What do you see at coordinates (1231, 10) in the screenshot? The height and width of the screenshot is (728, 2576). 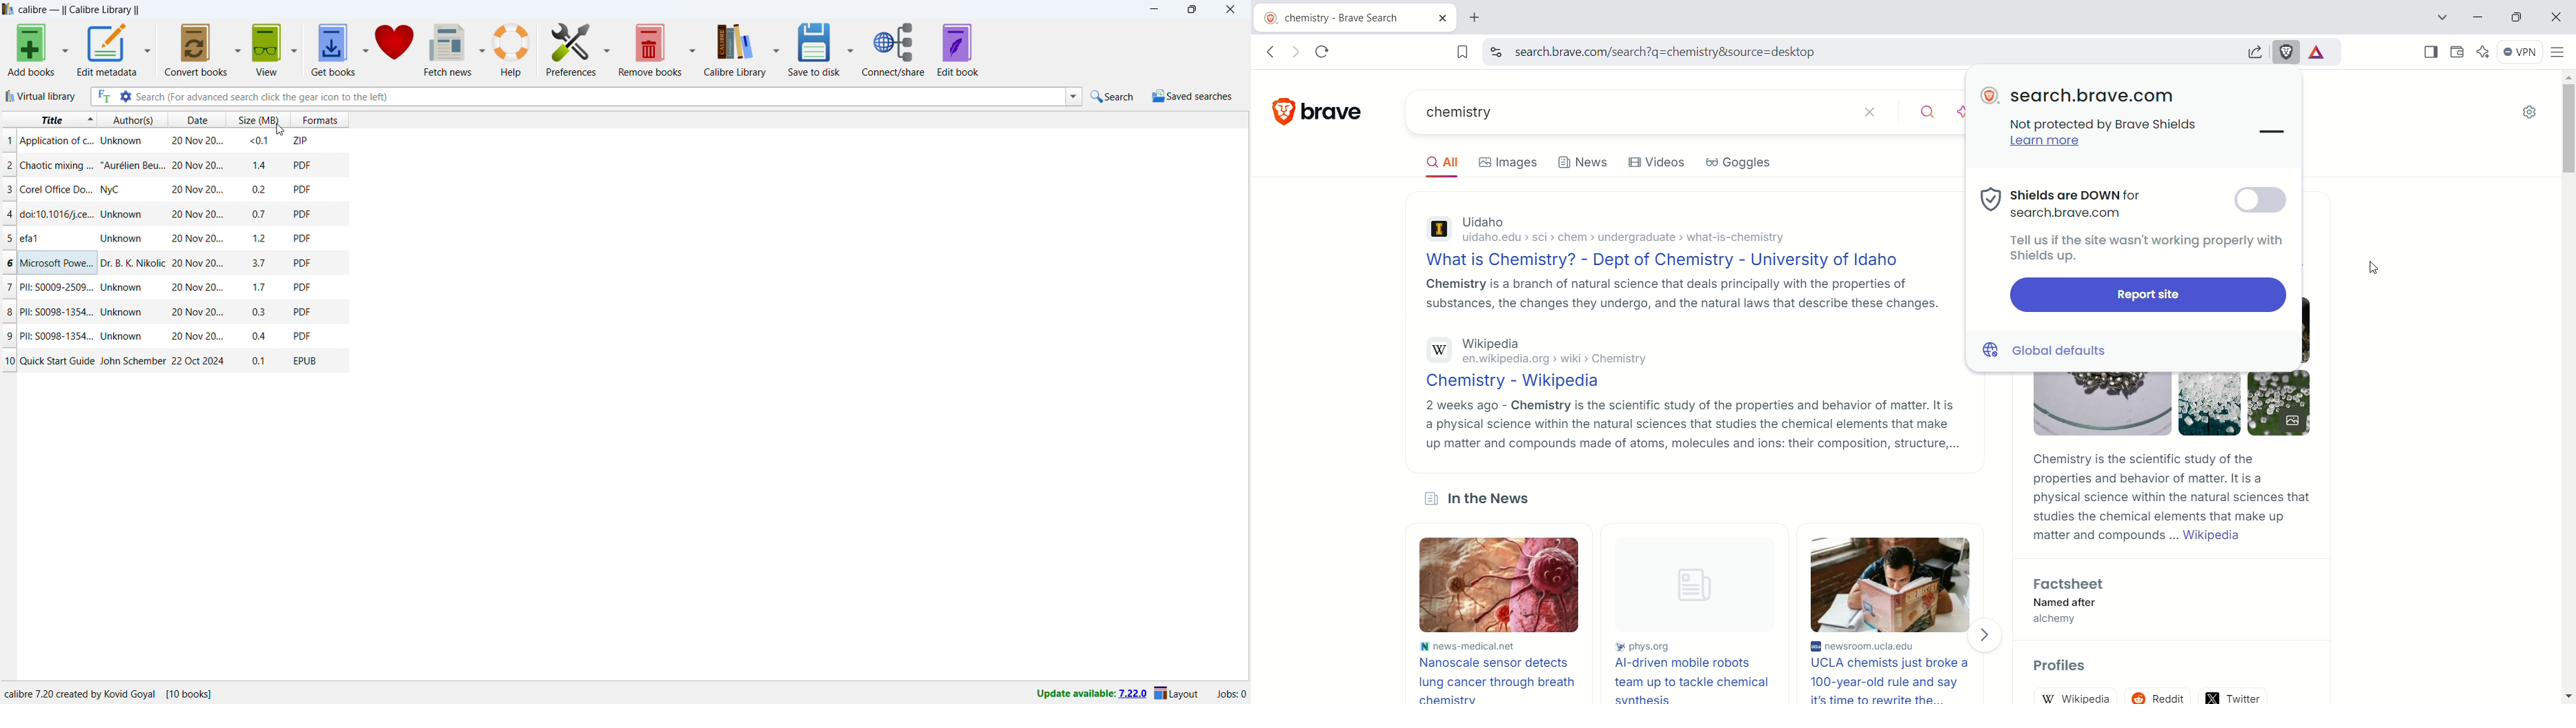 I see `close` at bounding box center [1231, 10].